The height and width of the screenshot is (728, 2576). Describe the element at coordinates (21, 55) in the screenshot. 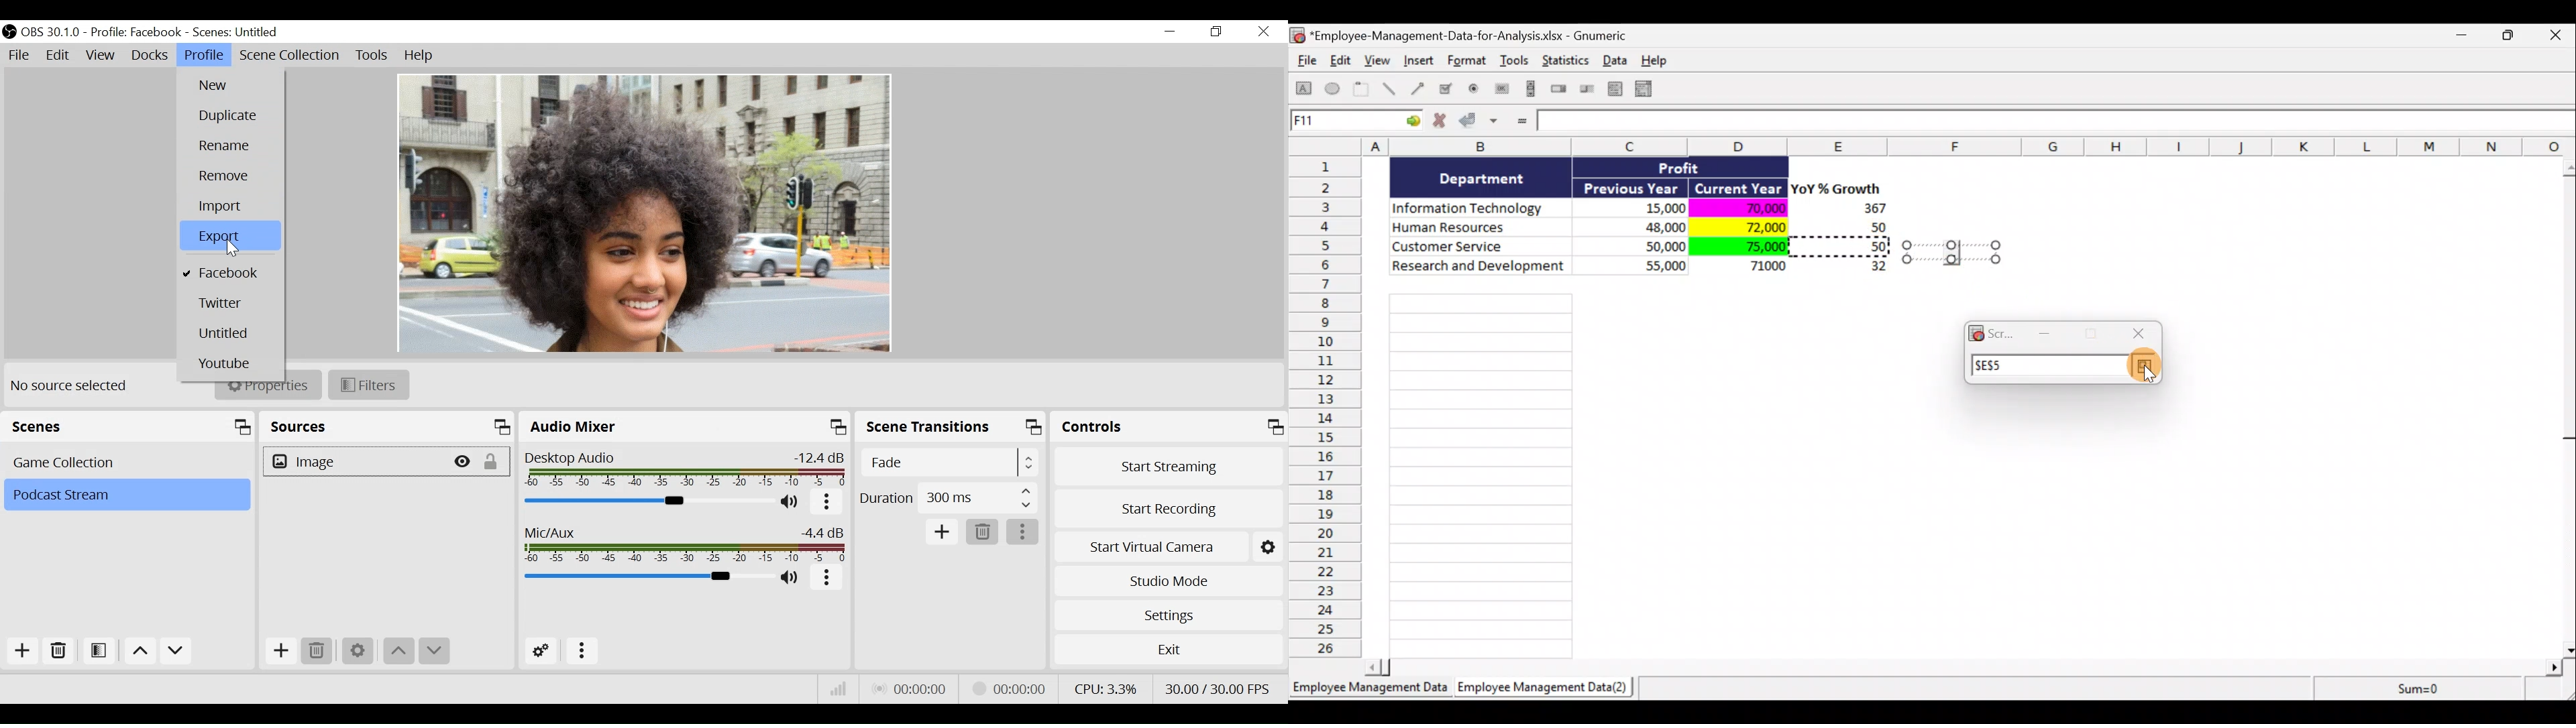

I see `File` at that location.